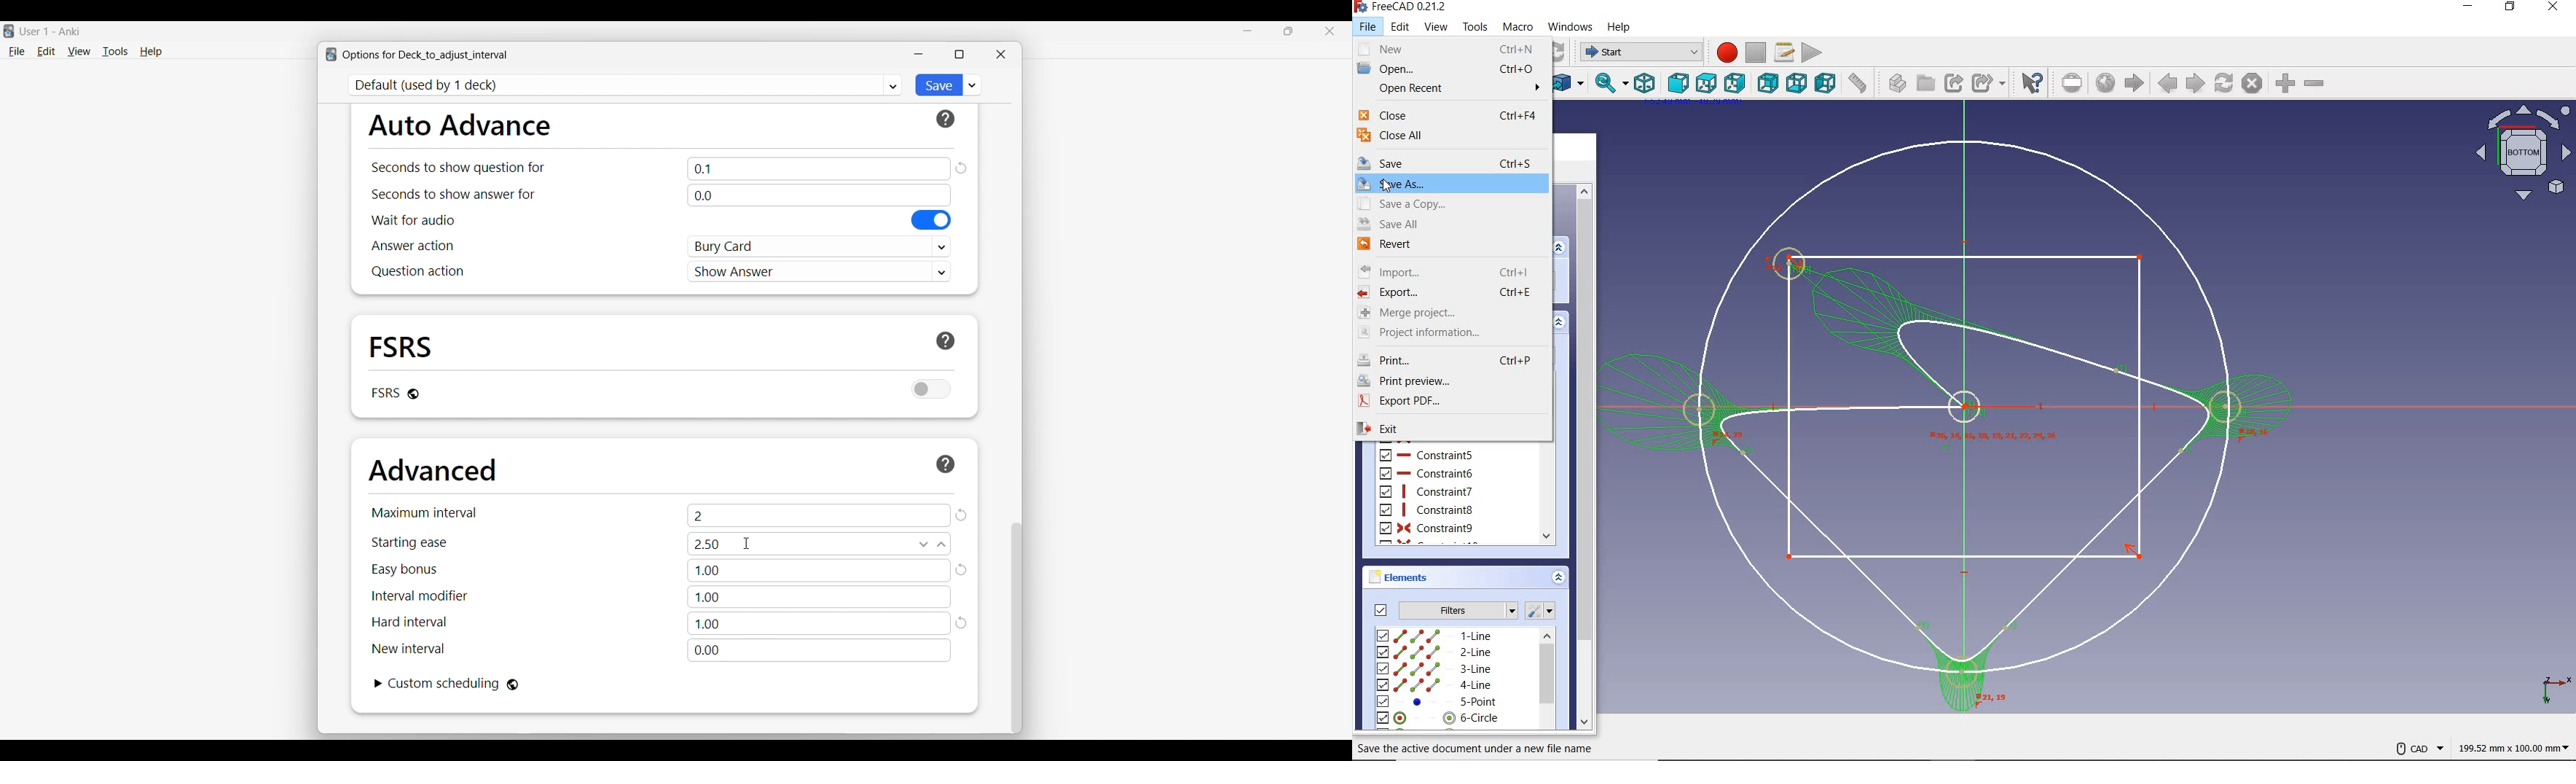  I want to click on edit, so click(1401, 28).